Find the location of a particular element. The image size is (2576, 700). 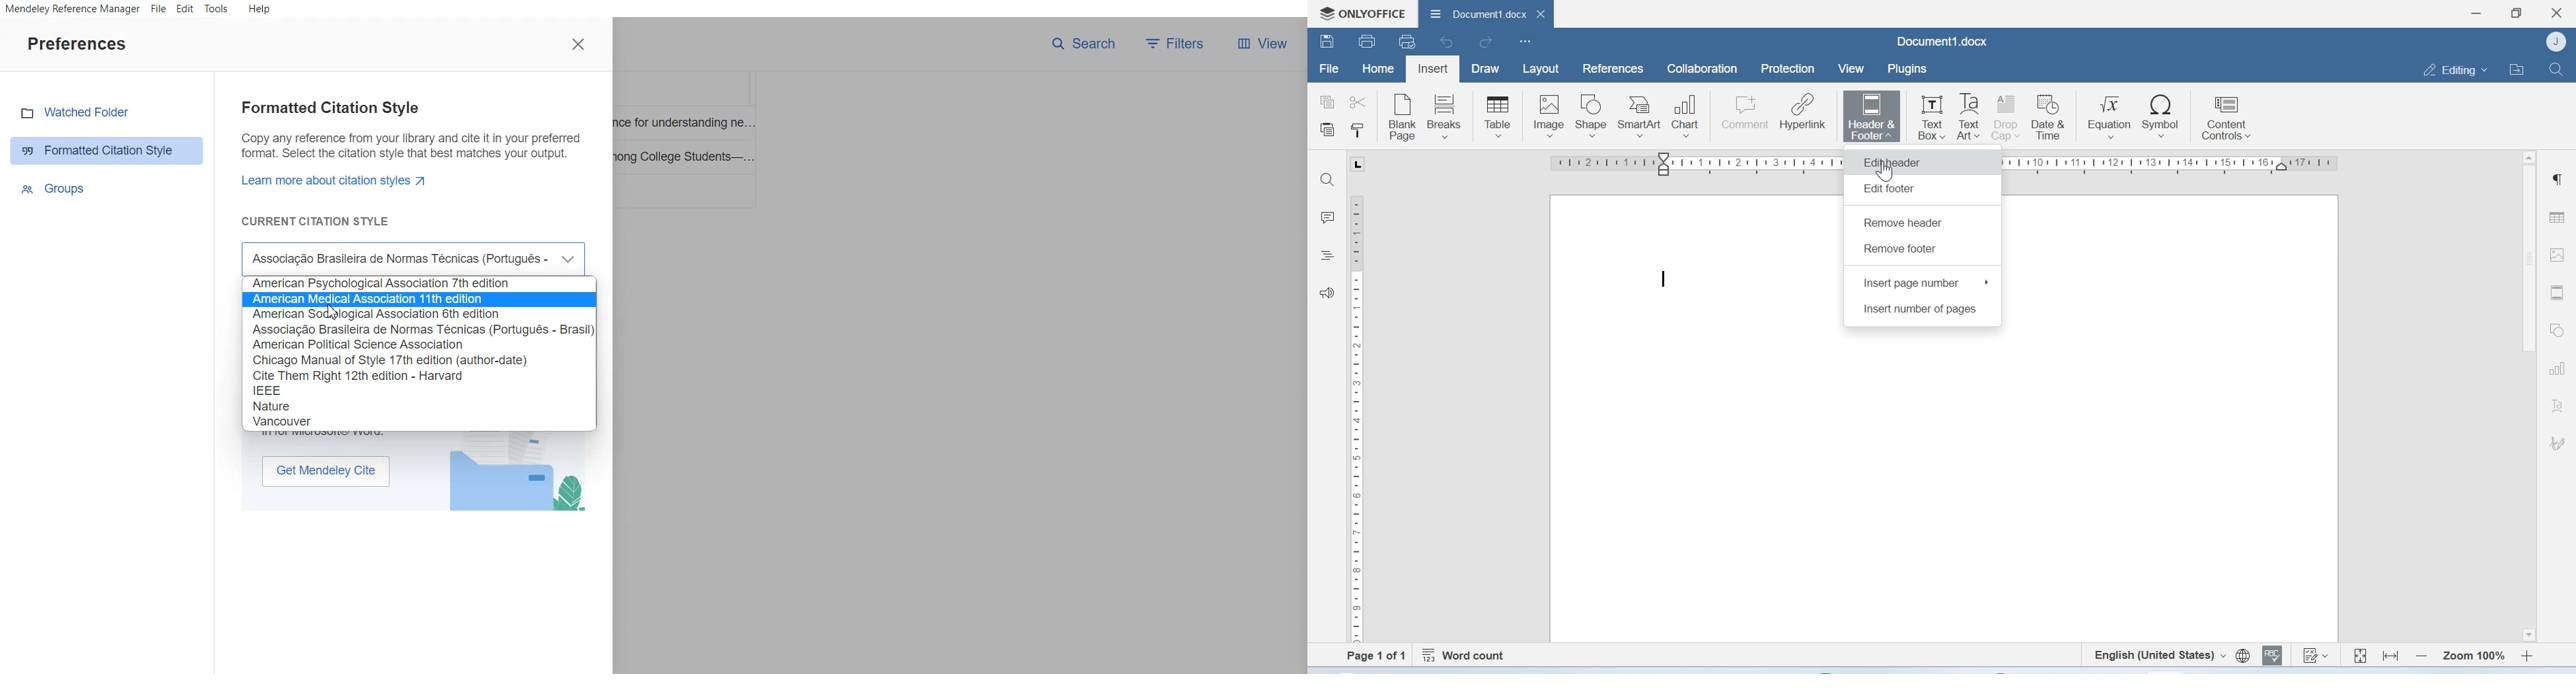

Text Box is located at coordinates (1927, 114).